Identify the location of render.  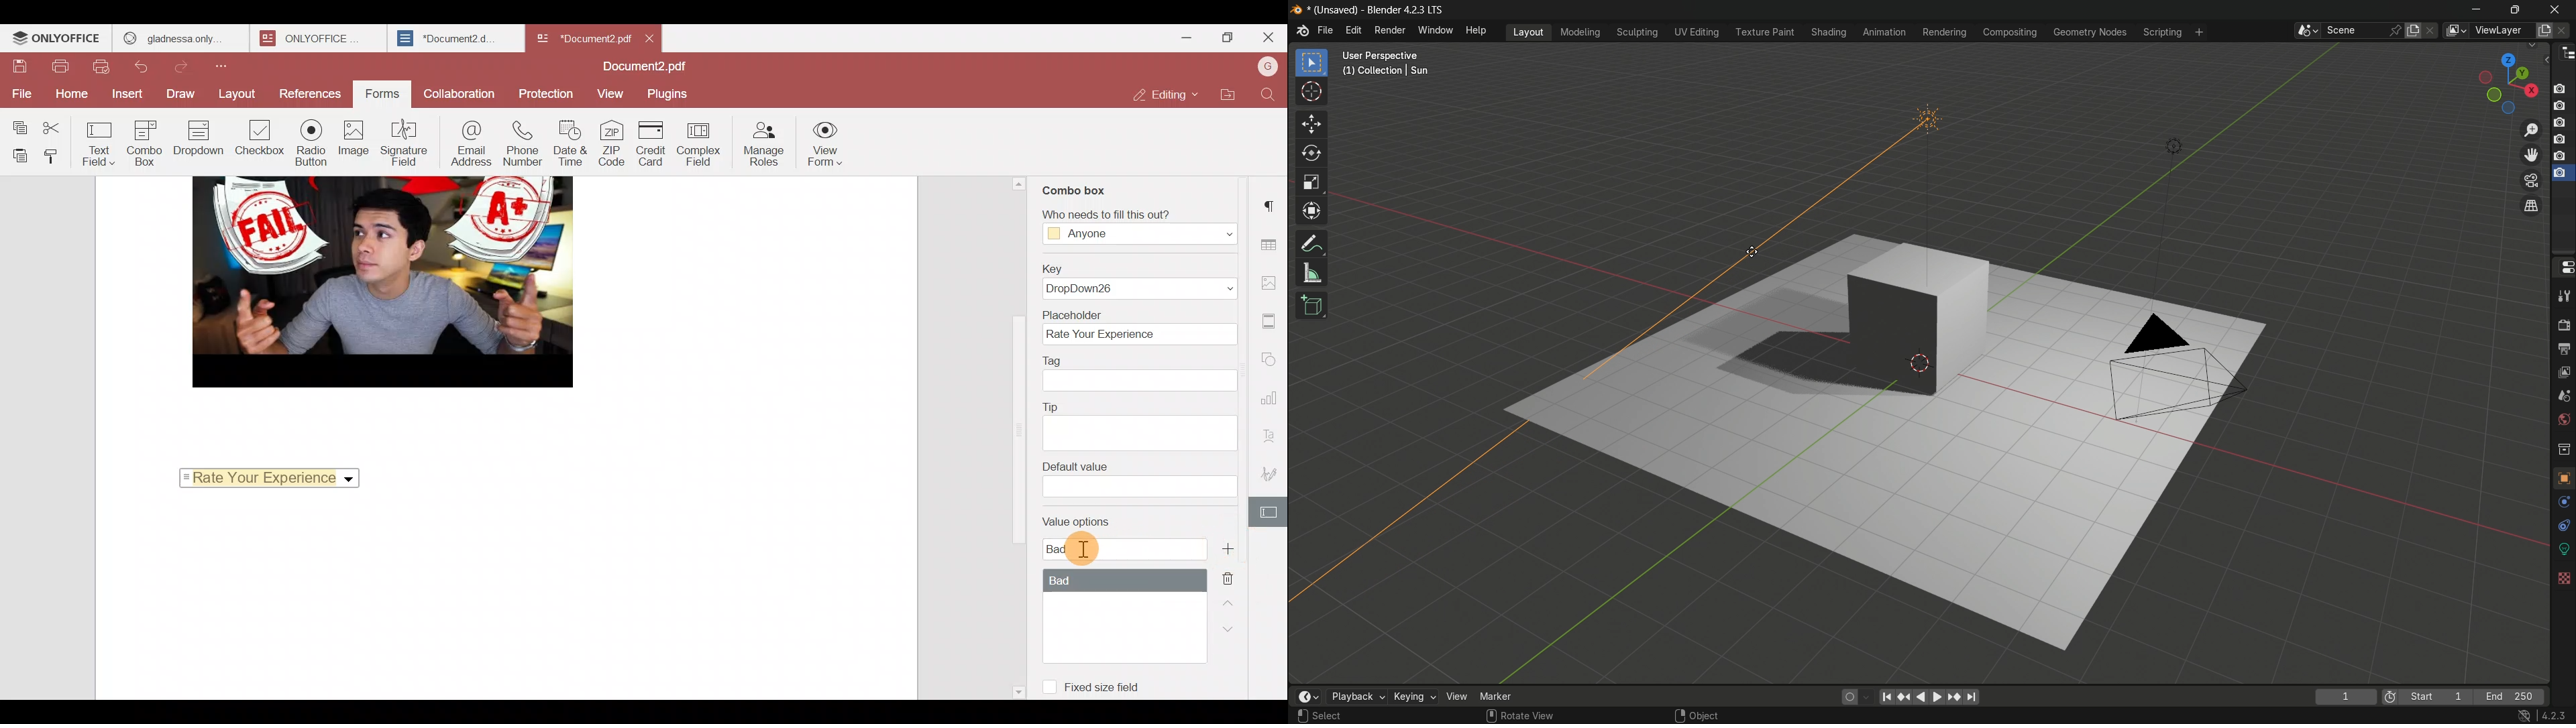
(2564, 324).